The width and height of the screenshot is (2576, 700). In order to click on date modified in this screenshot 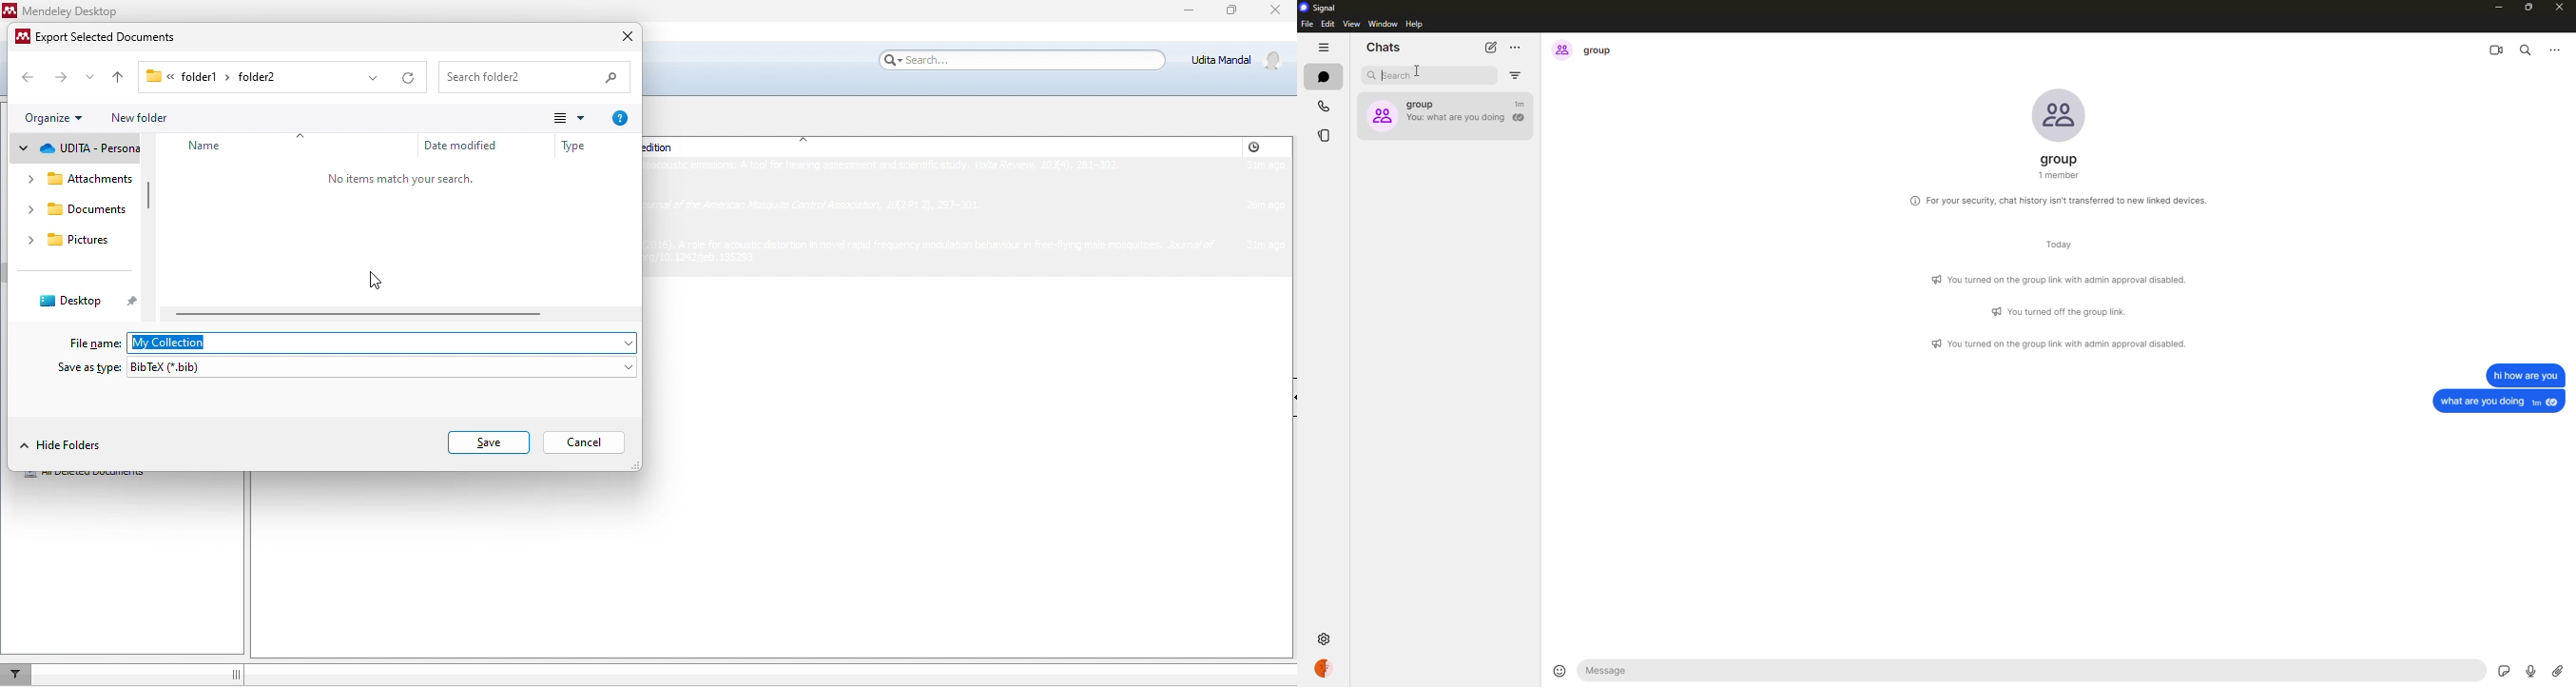, I will do `click(464, 147)`.